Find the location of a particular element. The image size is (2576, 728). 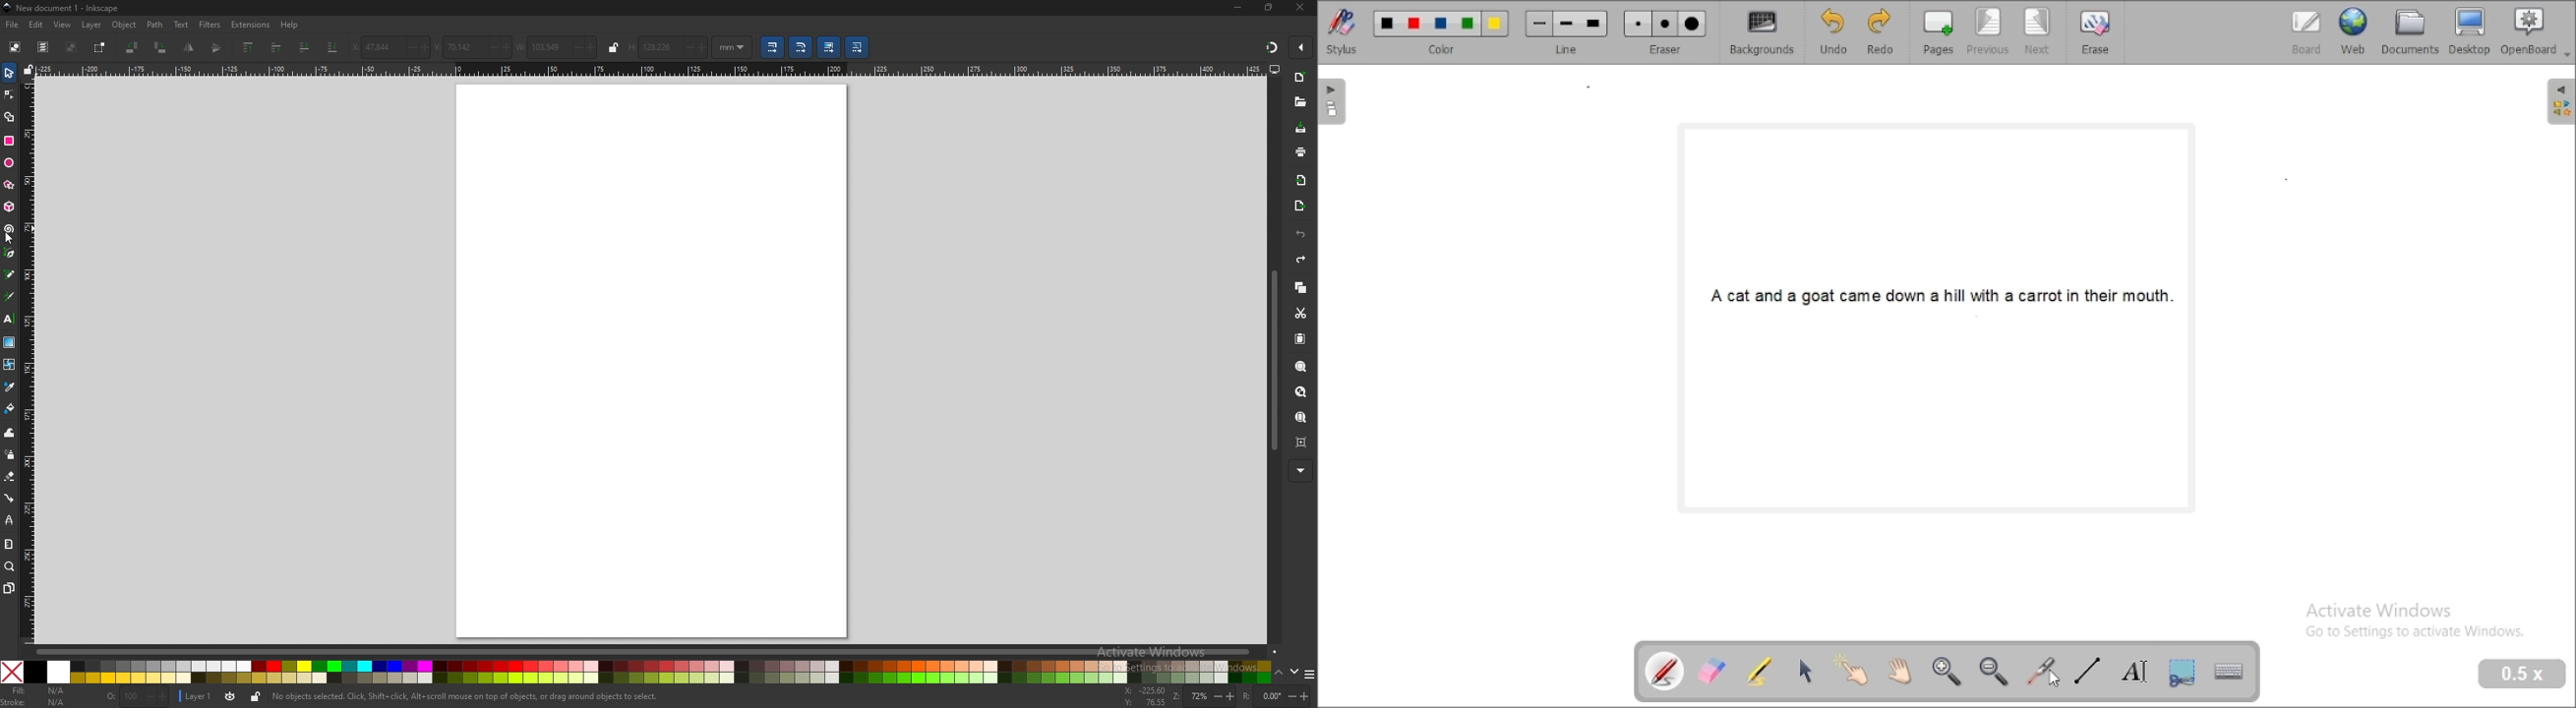

more is located at coordinates (1301, 469).